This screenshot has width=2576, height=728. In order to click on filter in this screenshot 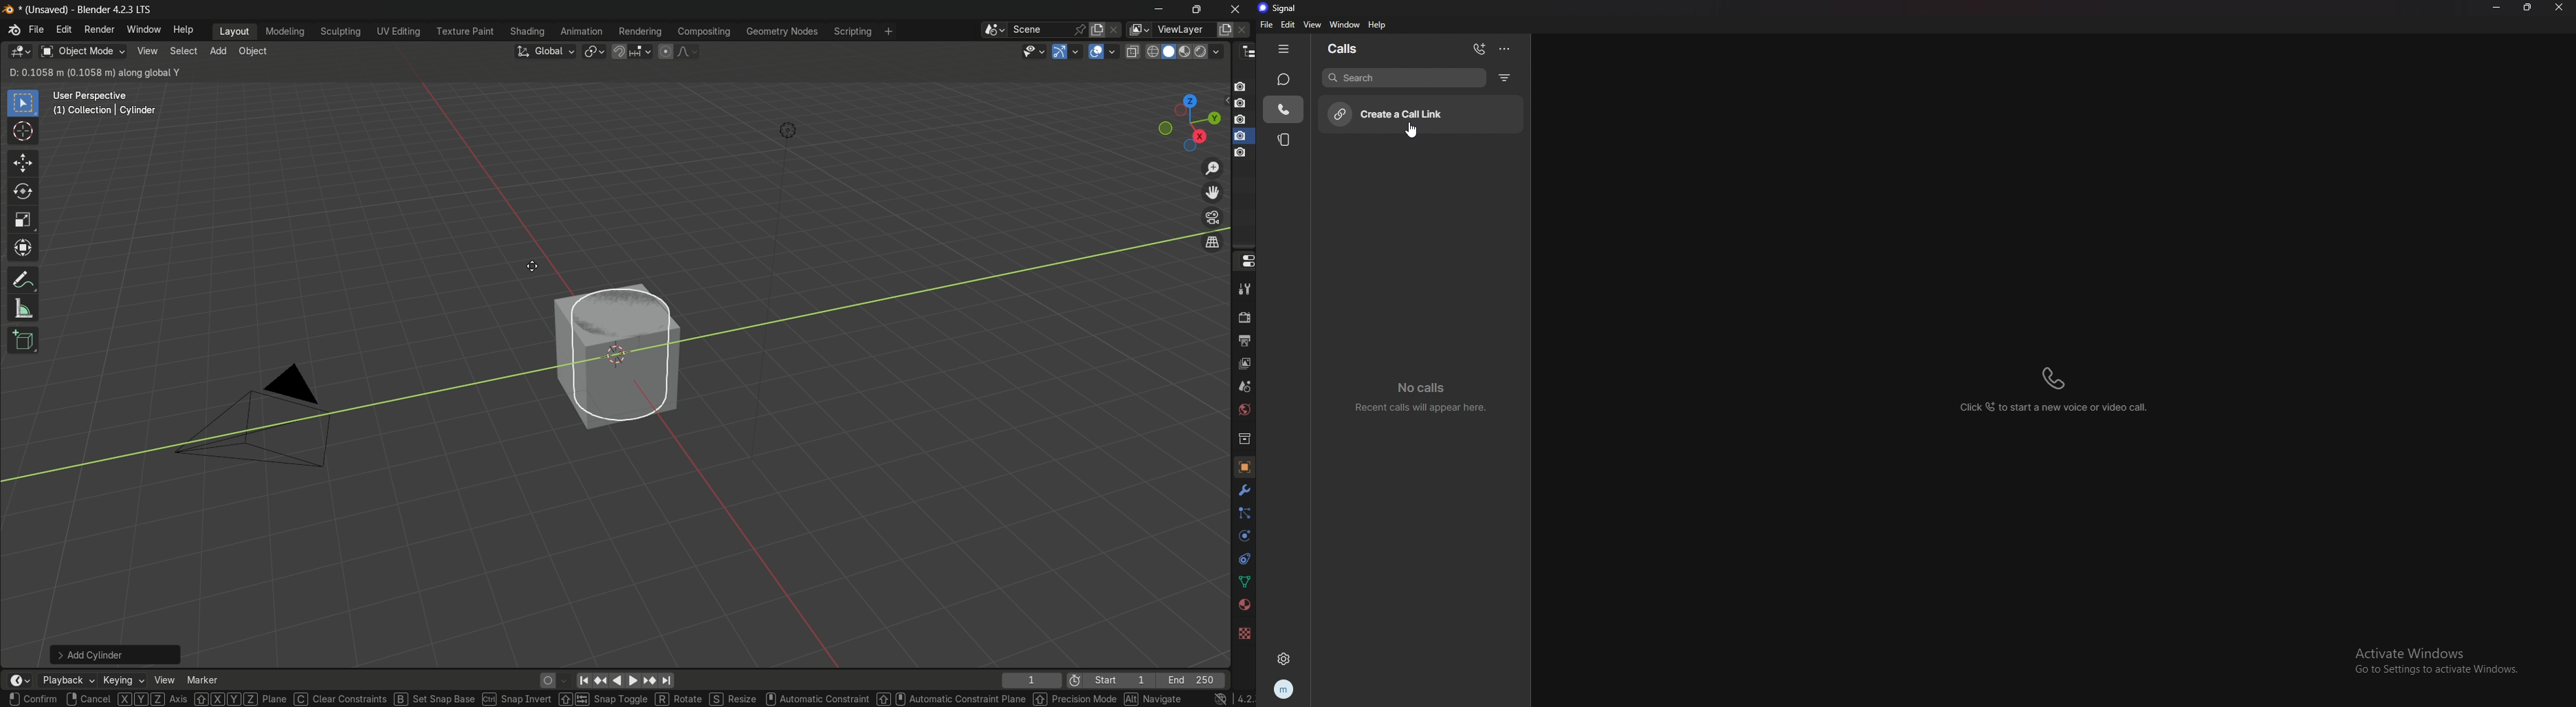, I will do `click(1506, 77)`.